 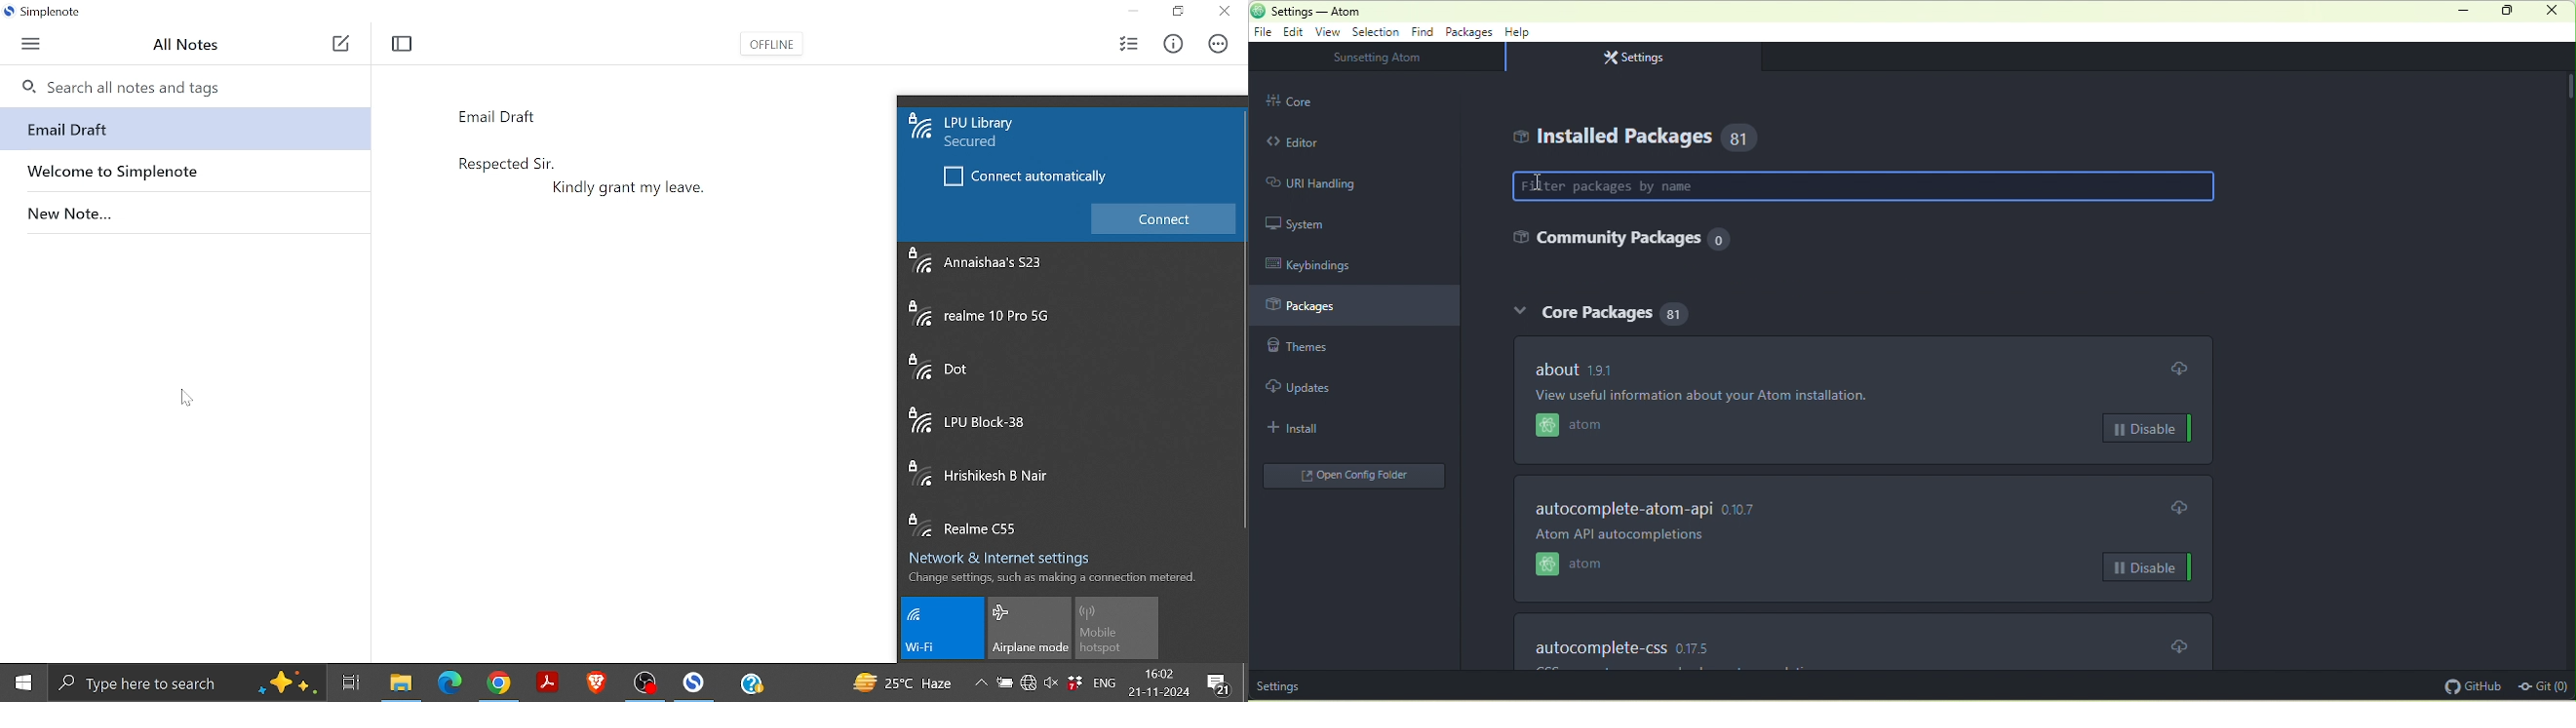 I want to click on Info, so click(x=1172, y=45).